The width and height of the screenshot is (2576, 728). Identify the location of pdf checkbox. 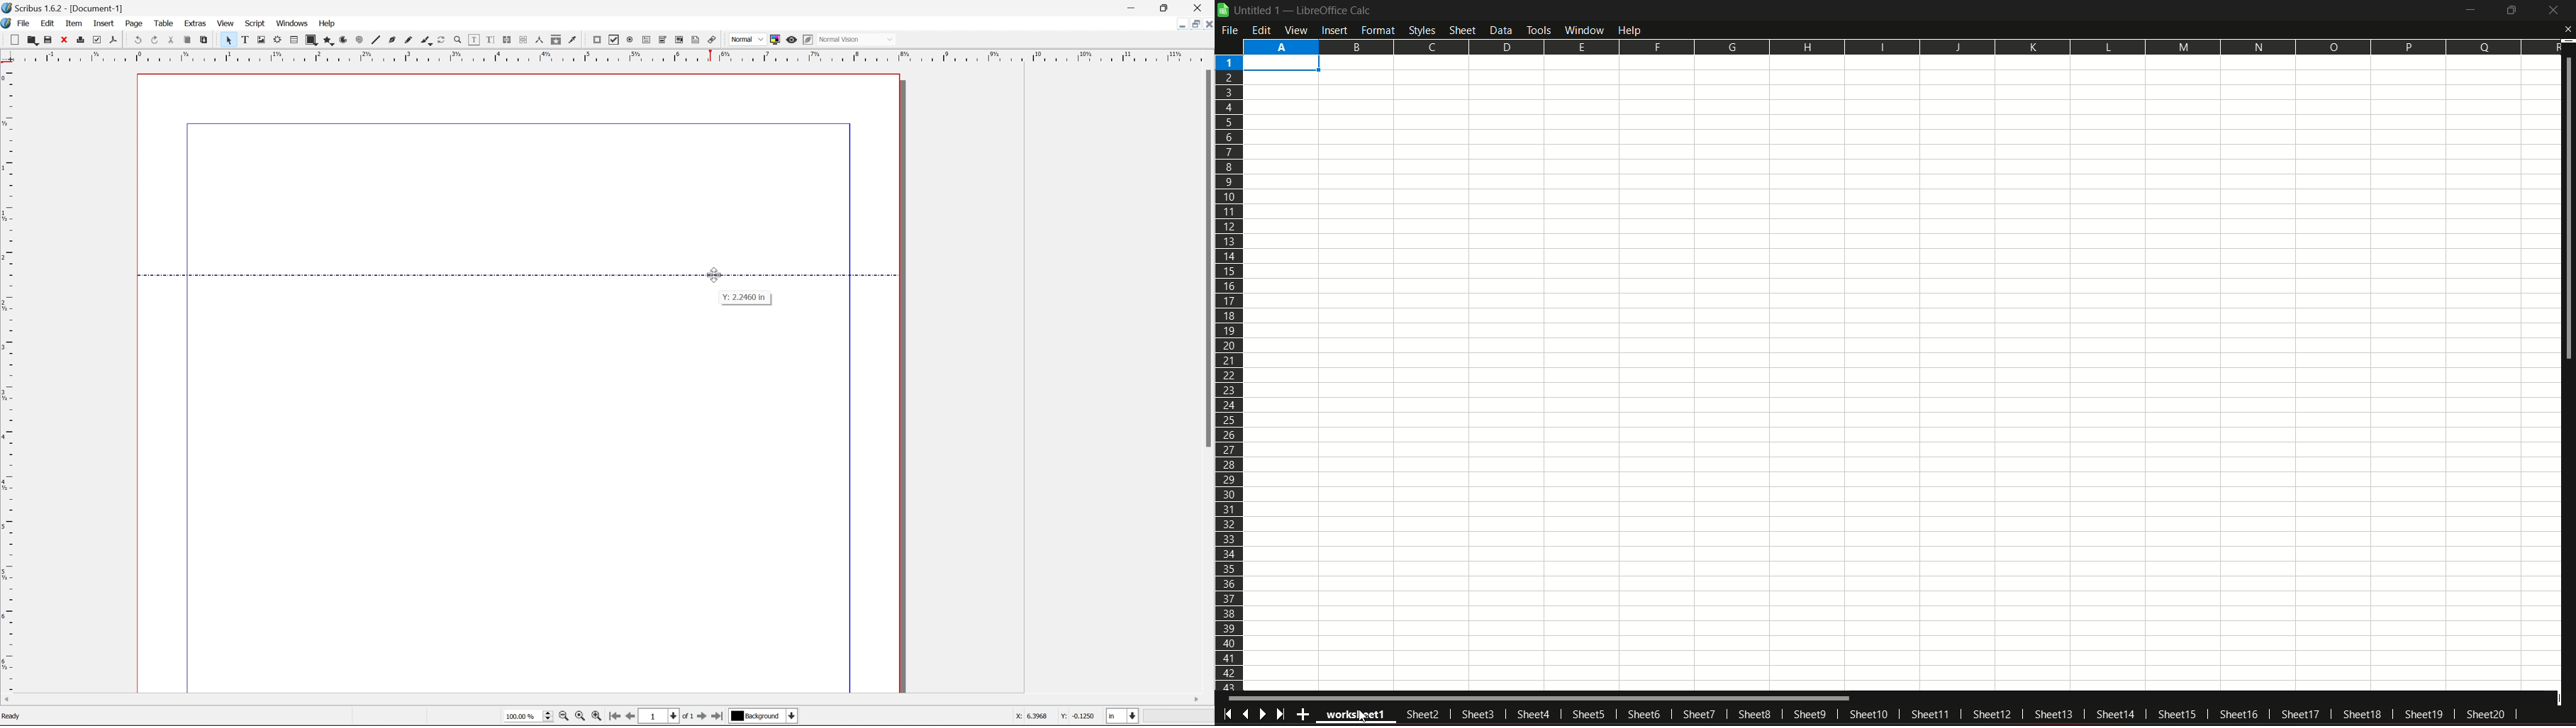
(614, 40).